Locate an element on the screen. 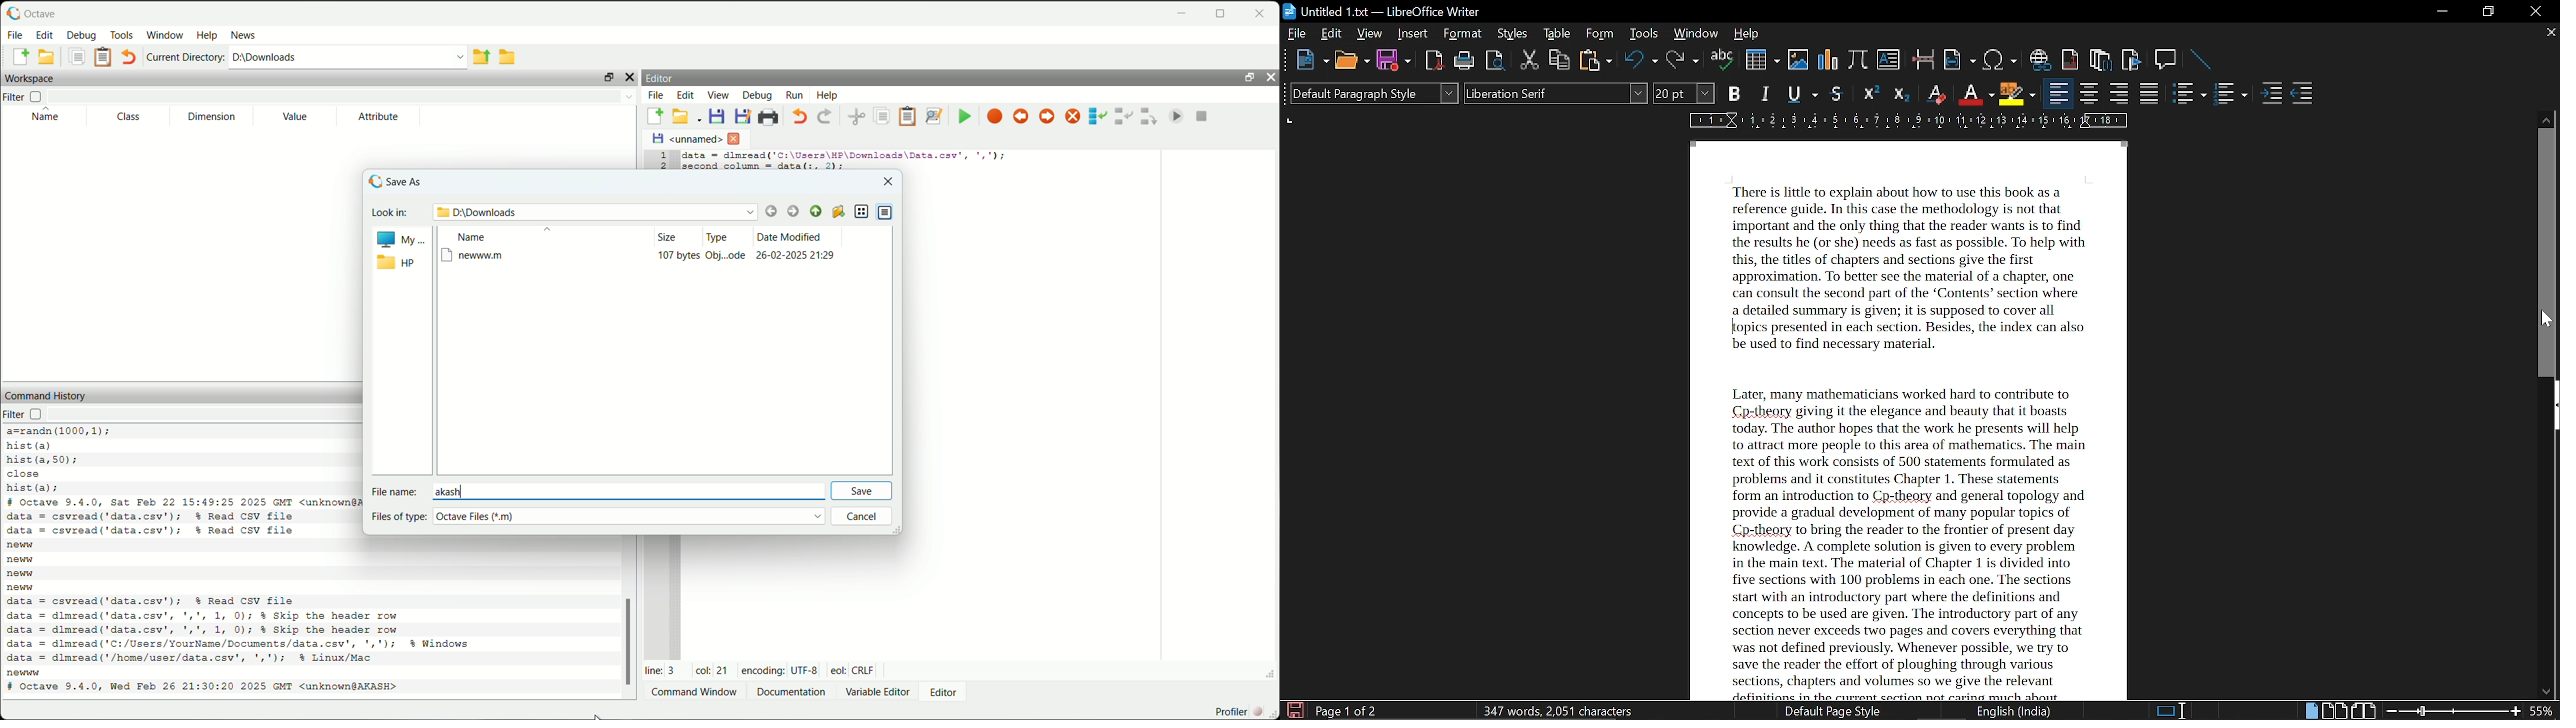  undo is located at coordinates (1641, 61).